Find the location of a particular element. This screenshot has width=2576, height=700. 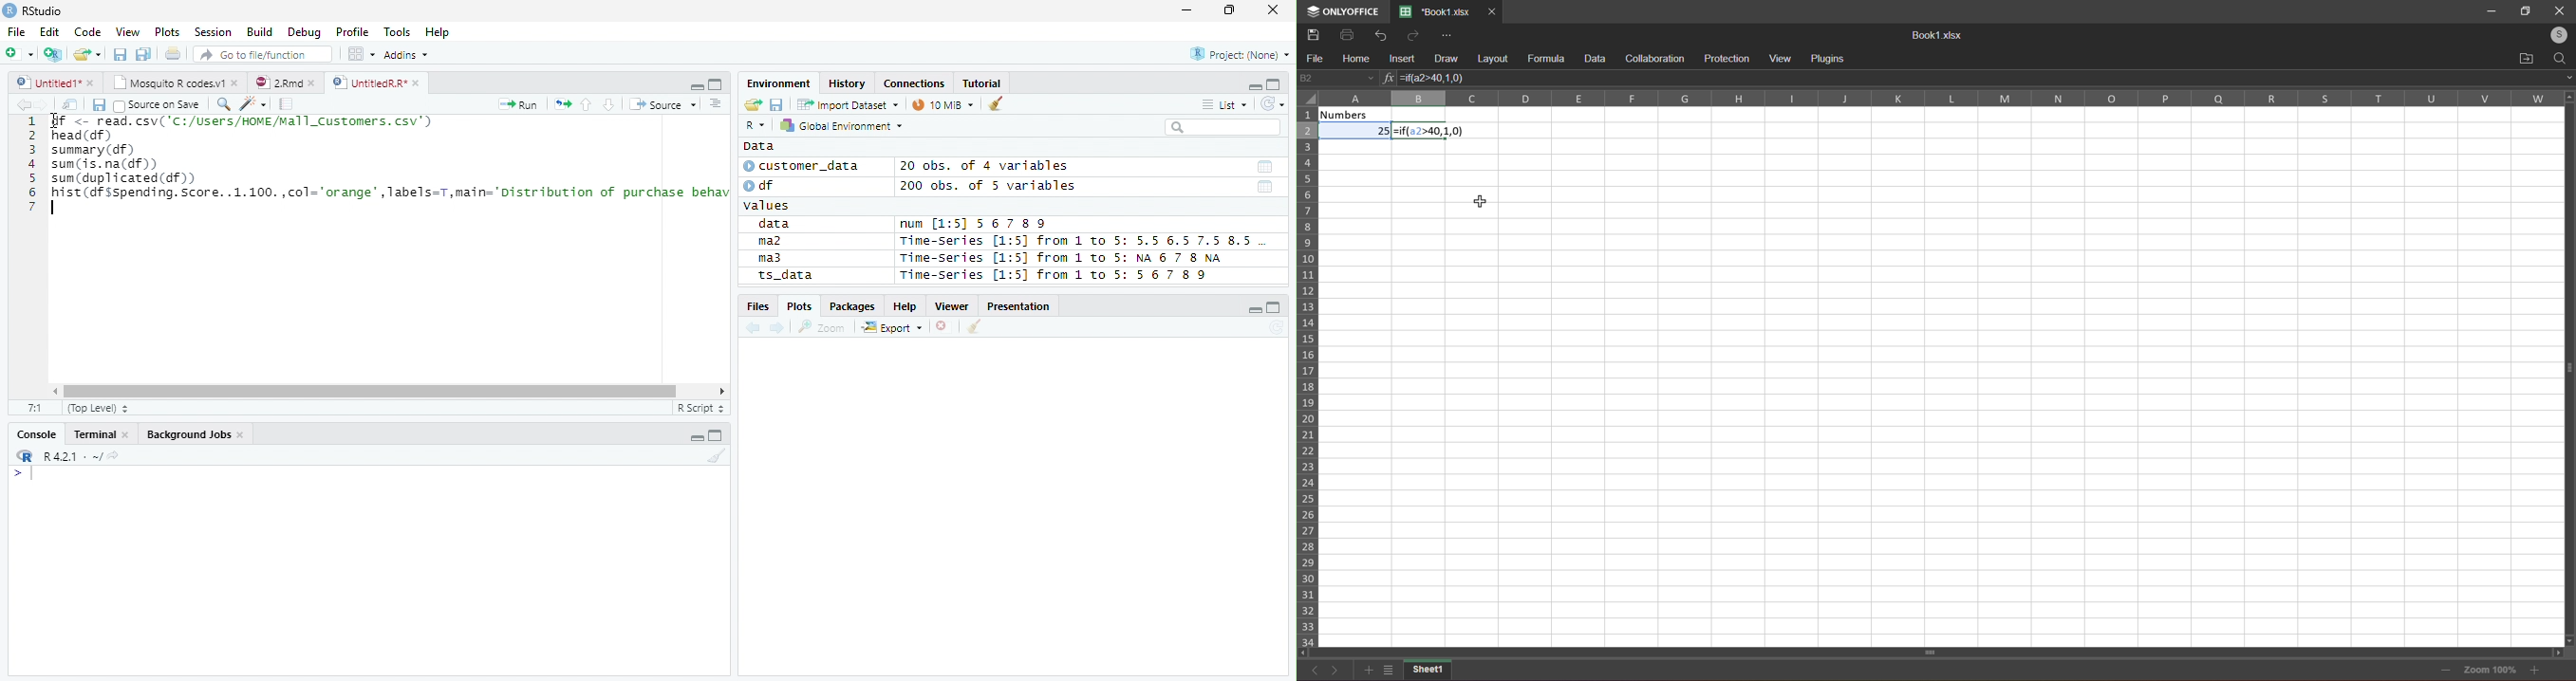

Debug is located at coordinates (305, 33).